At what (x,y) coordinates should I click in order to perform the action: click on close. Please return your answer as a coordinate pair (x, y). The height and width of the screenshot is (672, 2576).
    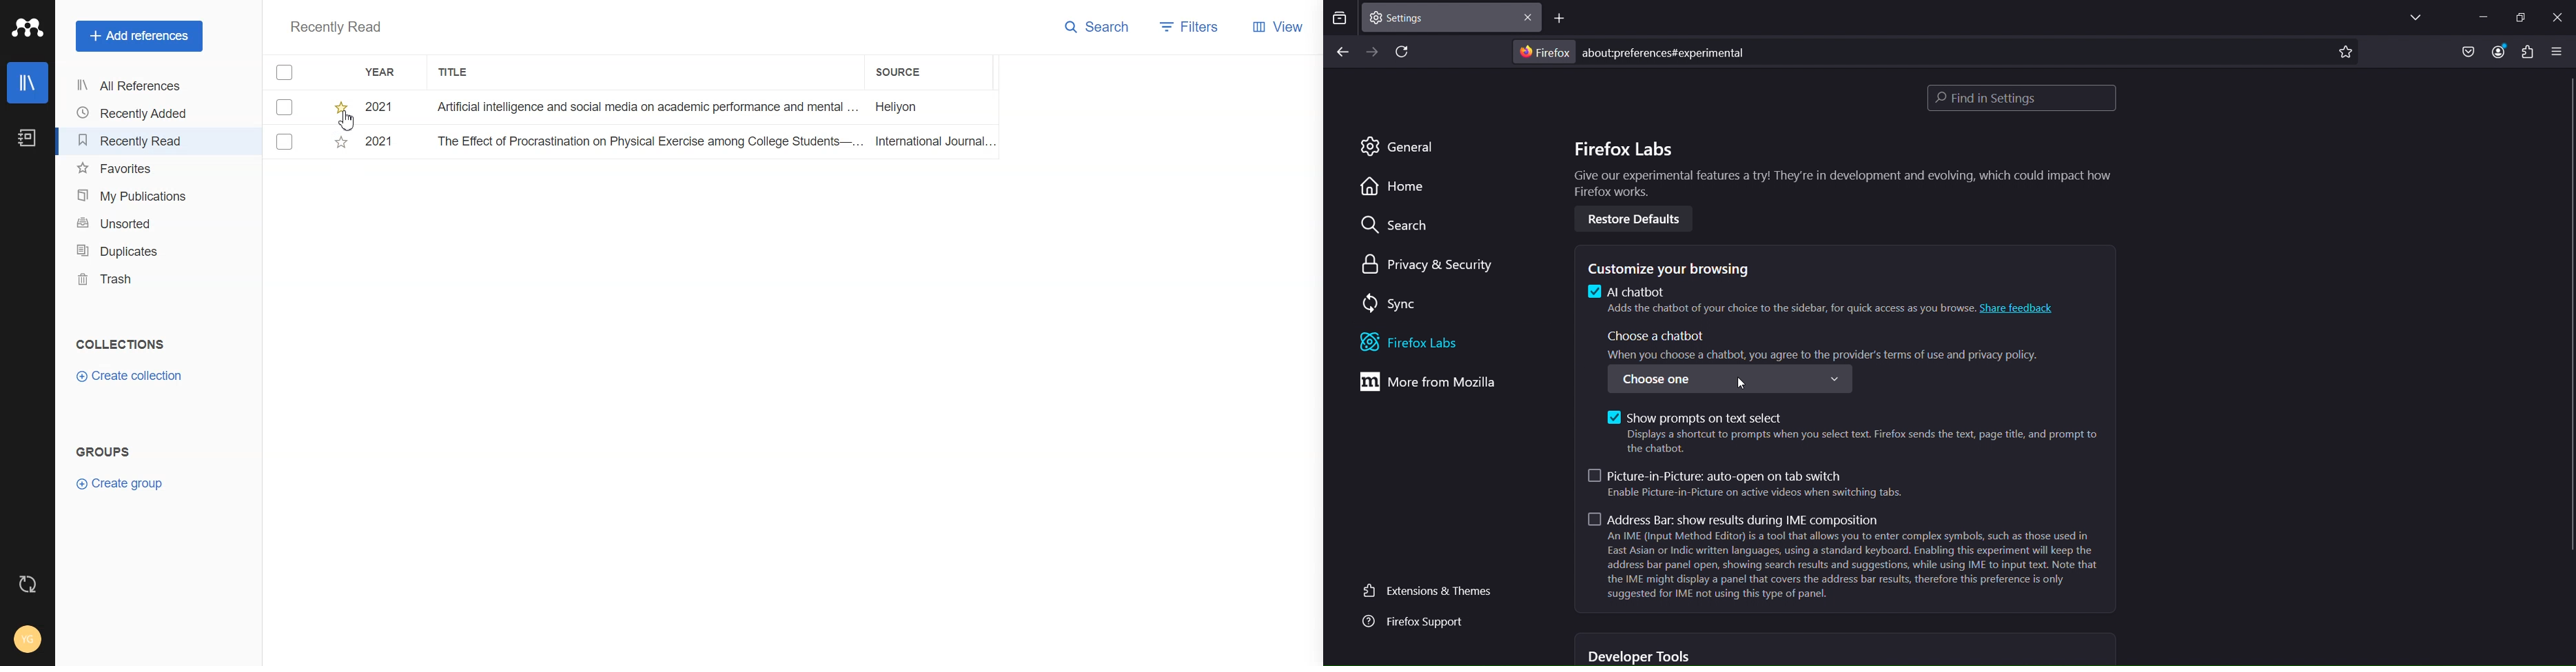
    Looking at the image, I should click on (1527, 20).